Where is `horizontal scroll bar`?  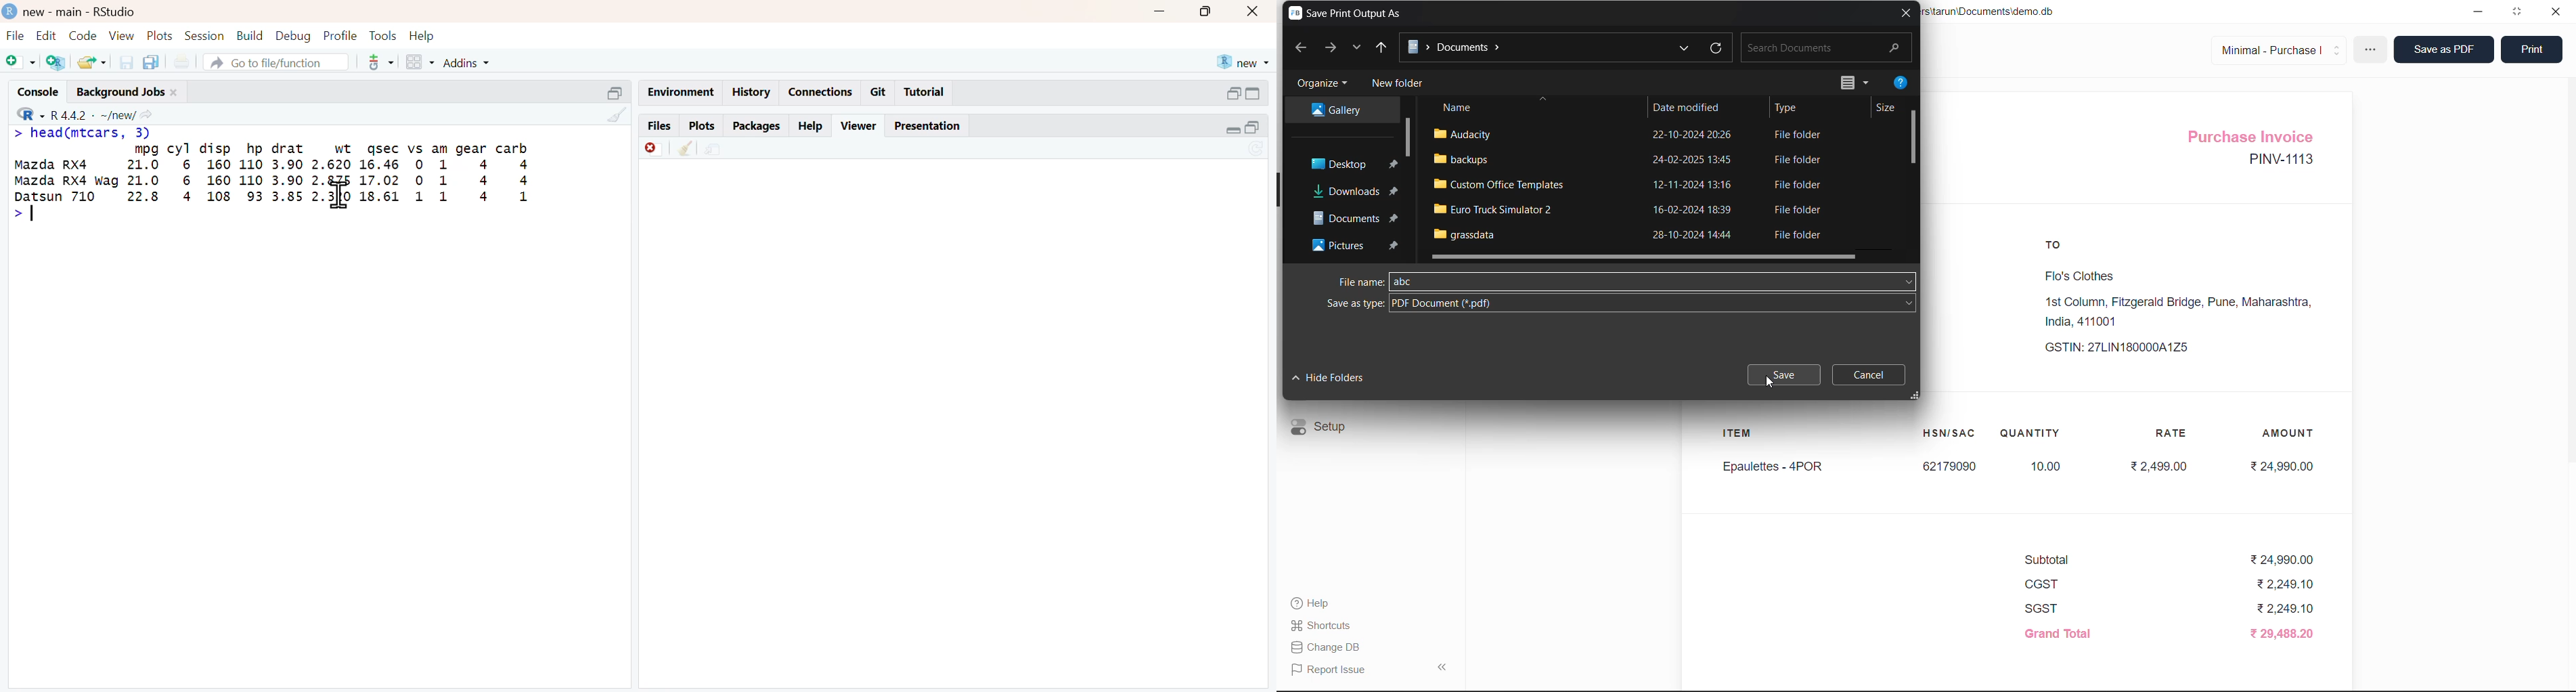
horizontal scroll bar is located at coordinates (1648, 256).